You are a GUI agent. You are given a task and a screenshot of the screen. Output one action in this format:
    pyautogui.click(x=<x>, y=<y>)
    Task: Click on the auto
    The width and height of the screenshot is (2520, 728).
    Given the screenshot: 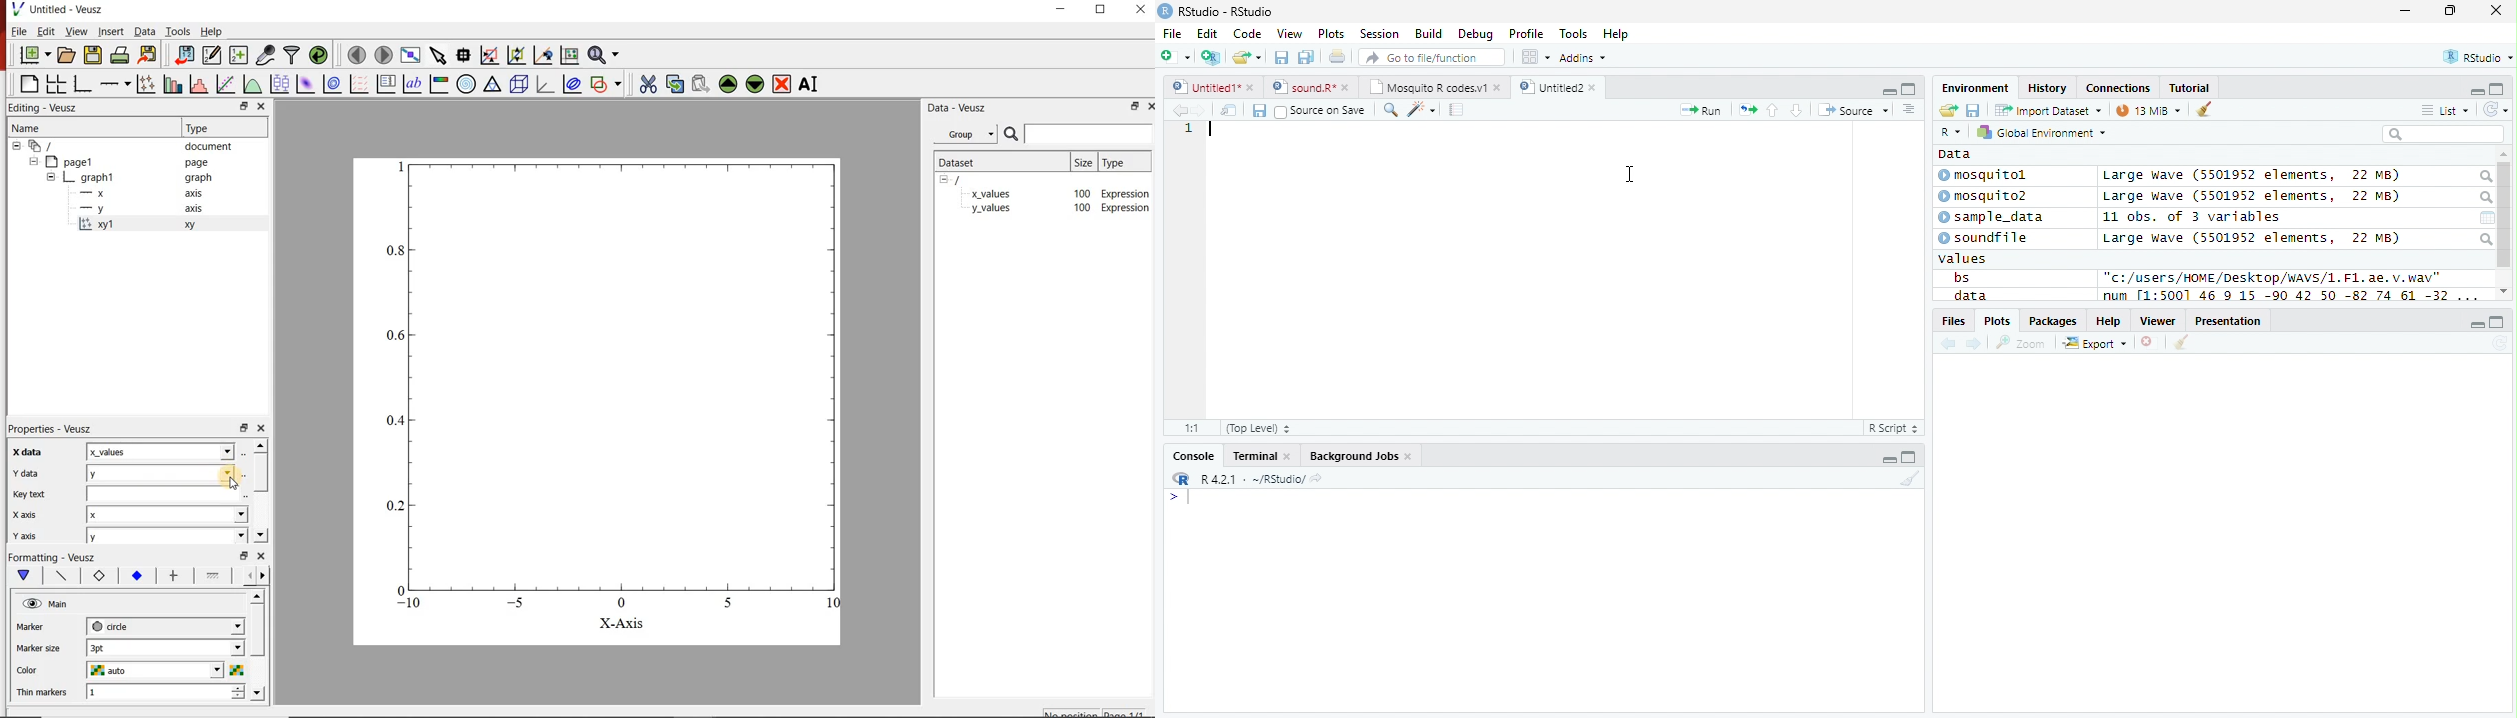 What is the action you would take?
    pyautogui.click(x=153, y=669)
    